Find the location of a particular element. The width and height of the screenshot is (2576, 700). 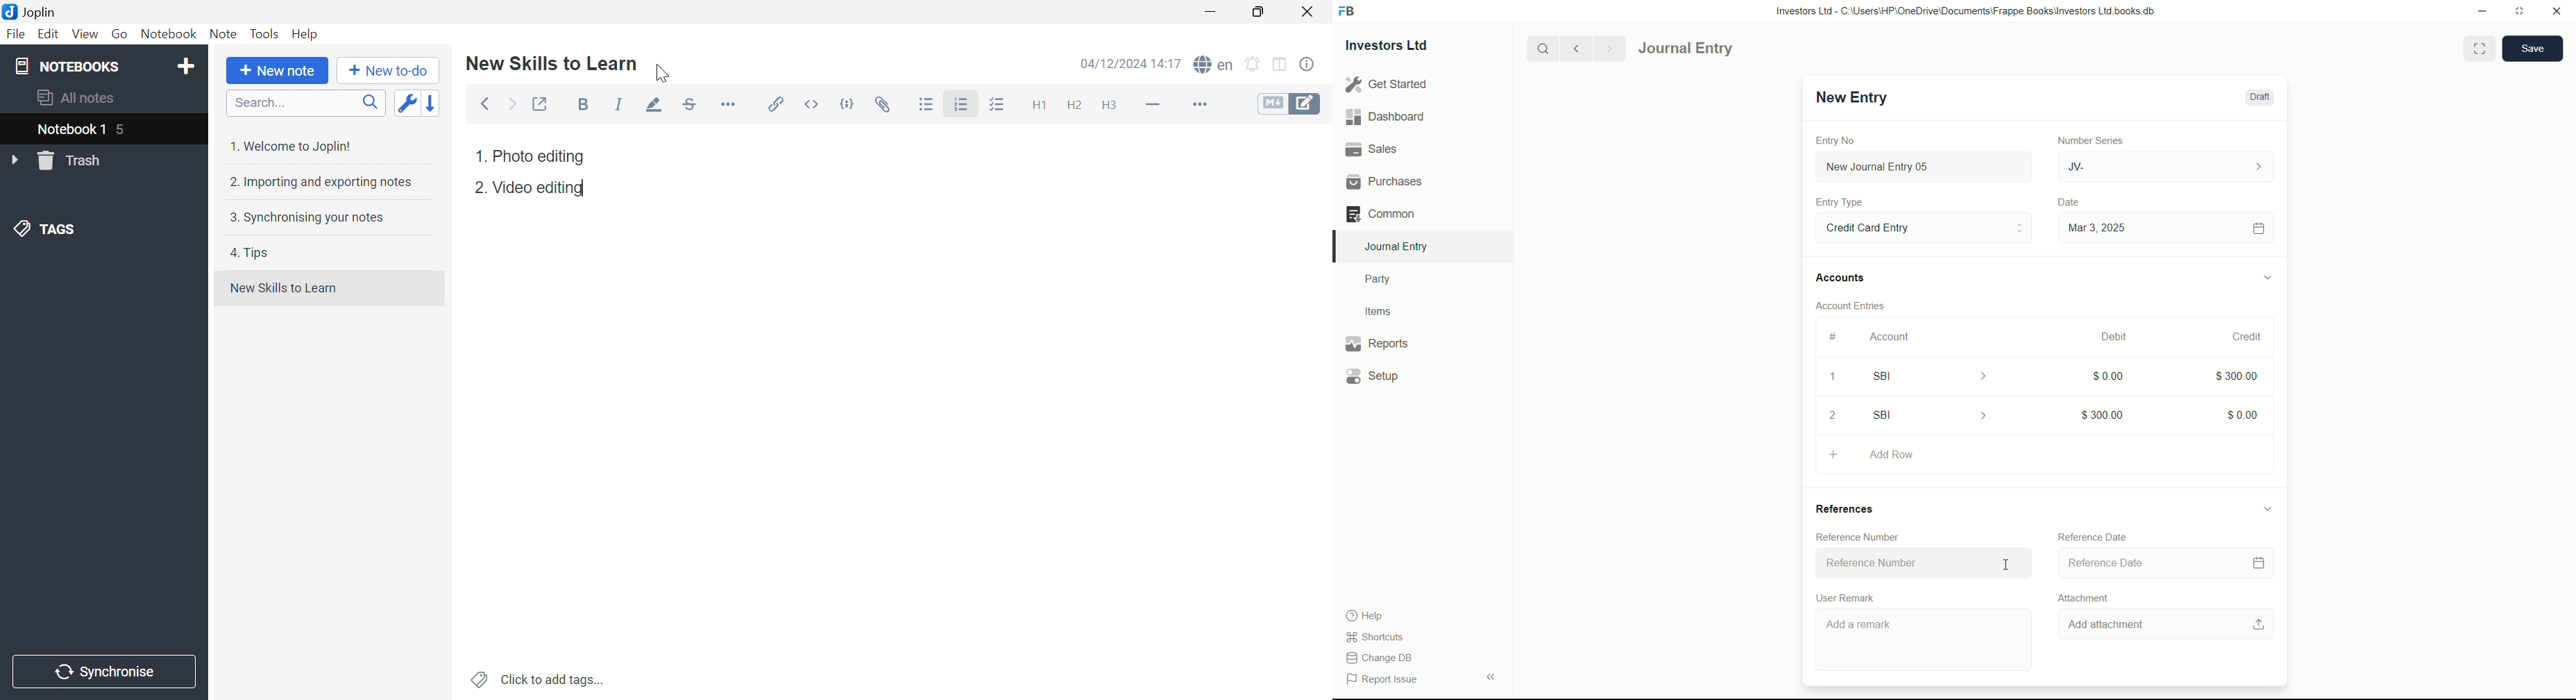

File is located at coordinates (17, 34).